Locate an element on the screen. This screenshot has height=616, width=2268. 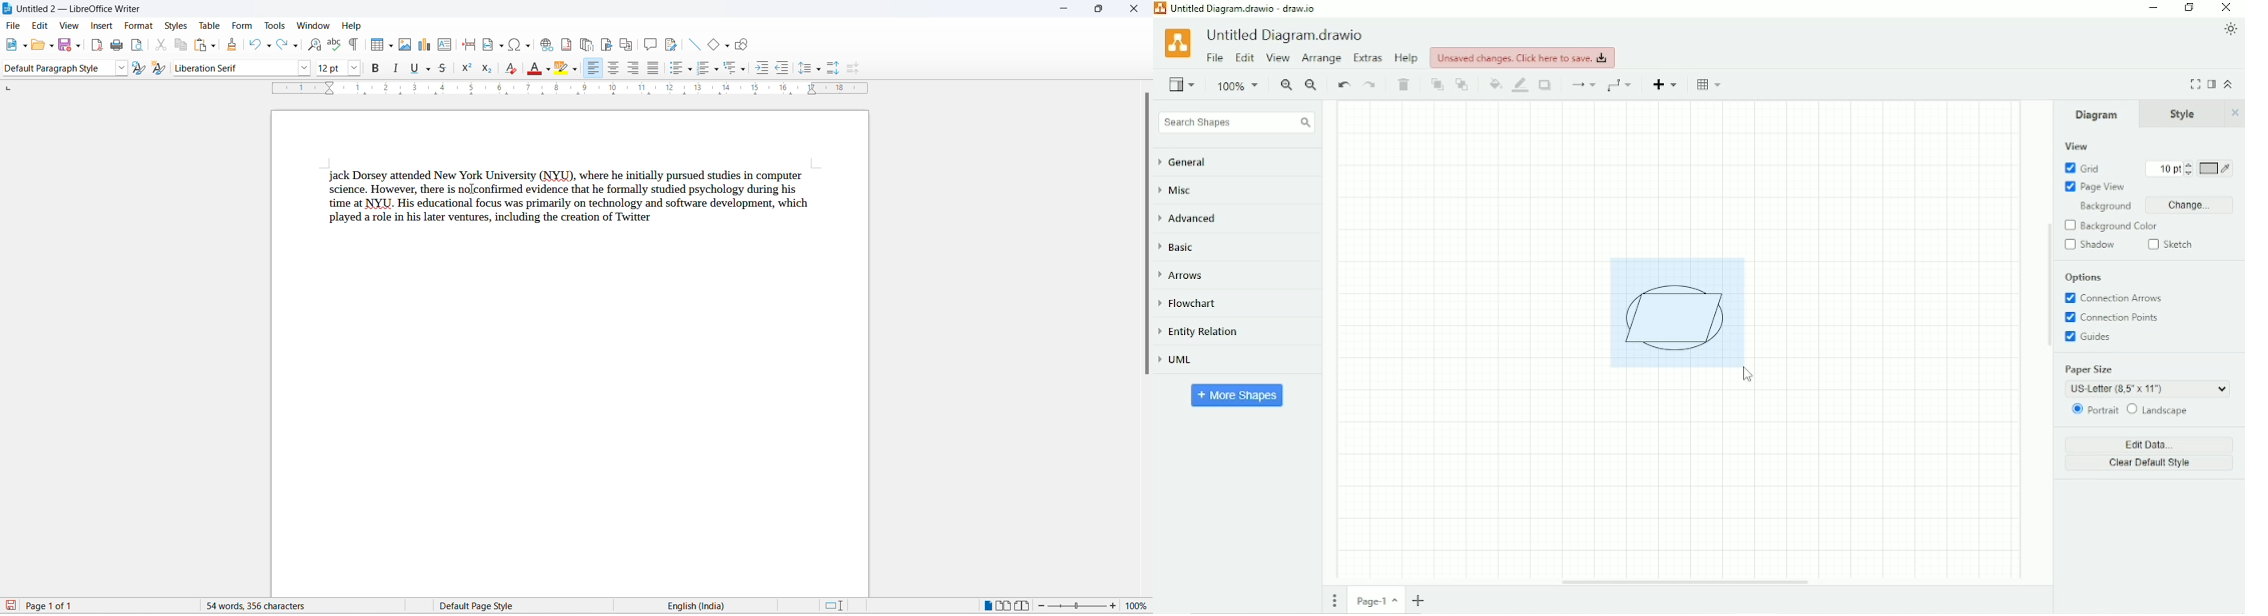
find and replace is located at coordinates (317, 44).